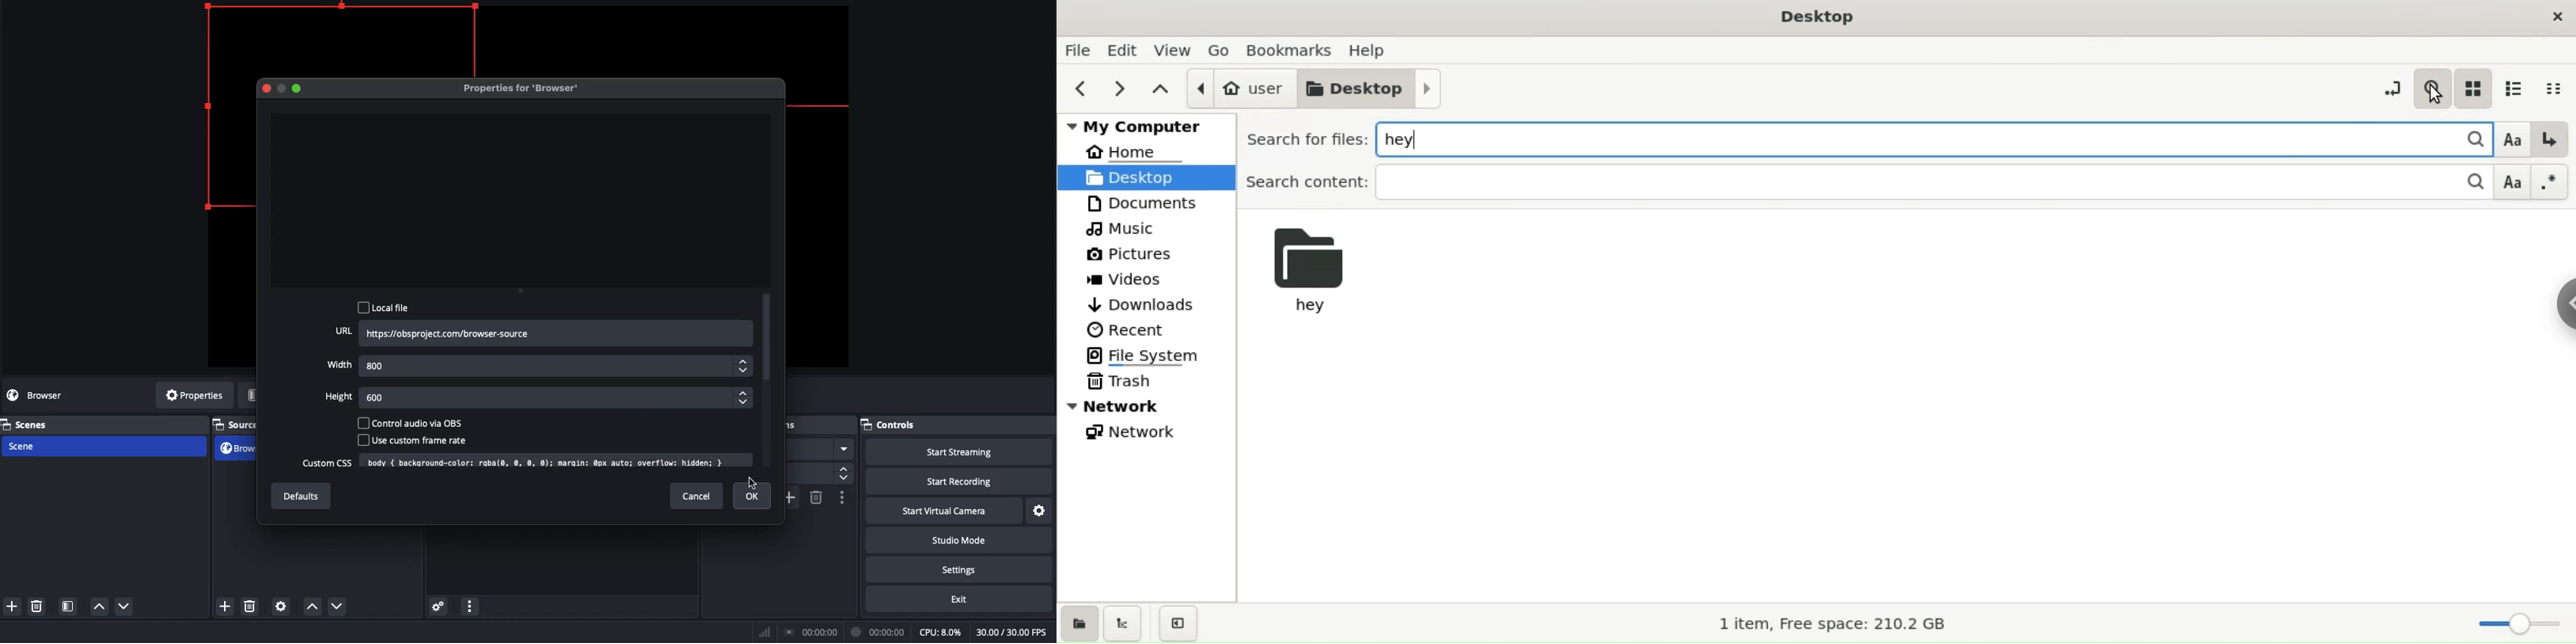  I want to click on User custom frame rate, so click(420, 441).